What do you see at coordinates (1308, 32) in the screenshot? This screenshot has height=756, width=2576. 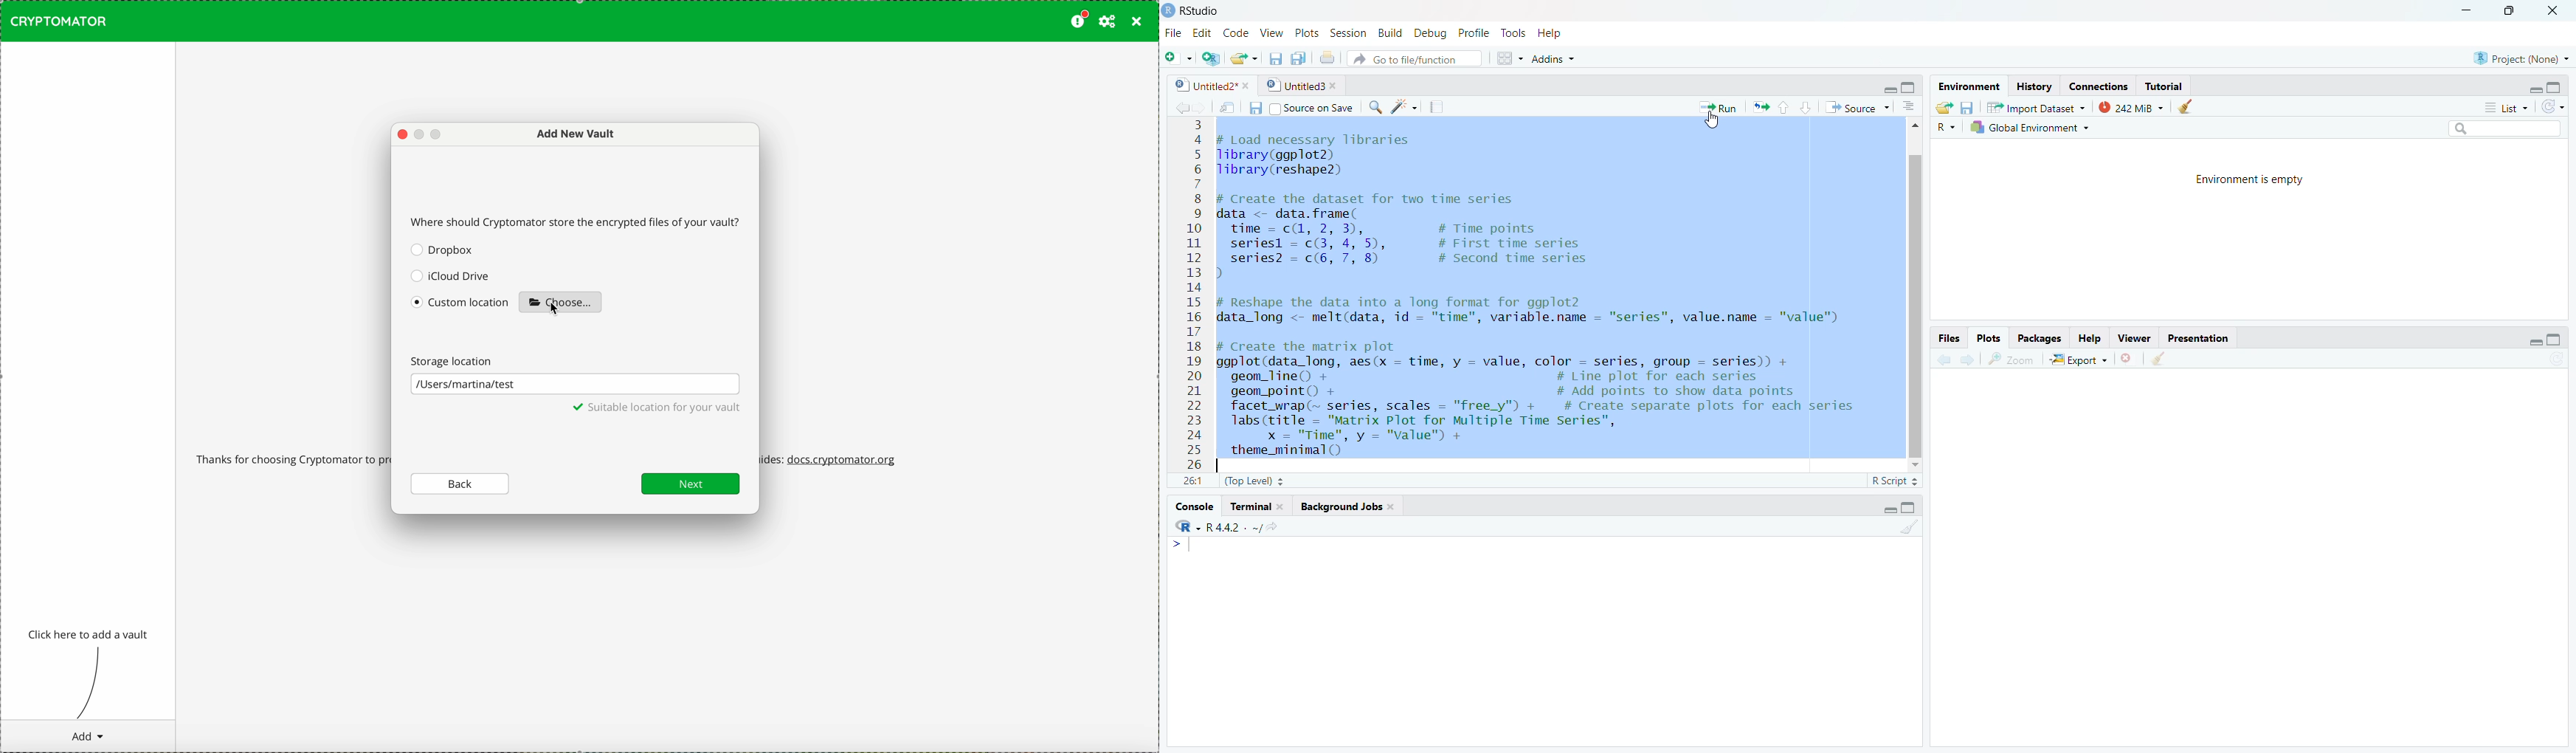 I see `Plots` at bounding box center [1308, 32].